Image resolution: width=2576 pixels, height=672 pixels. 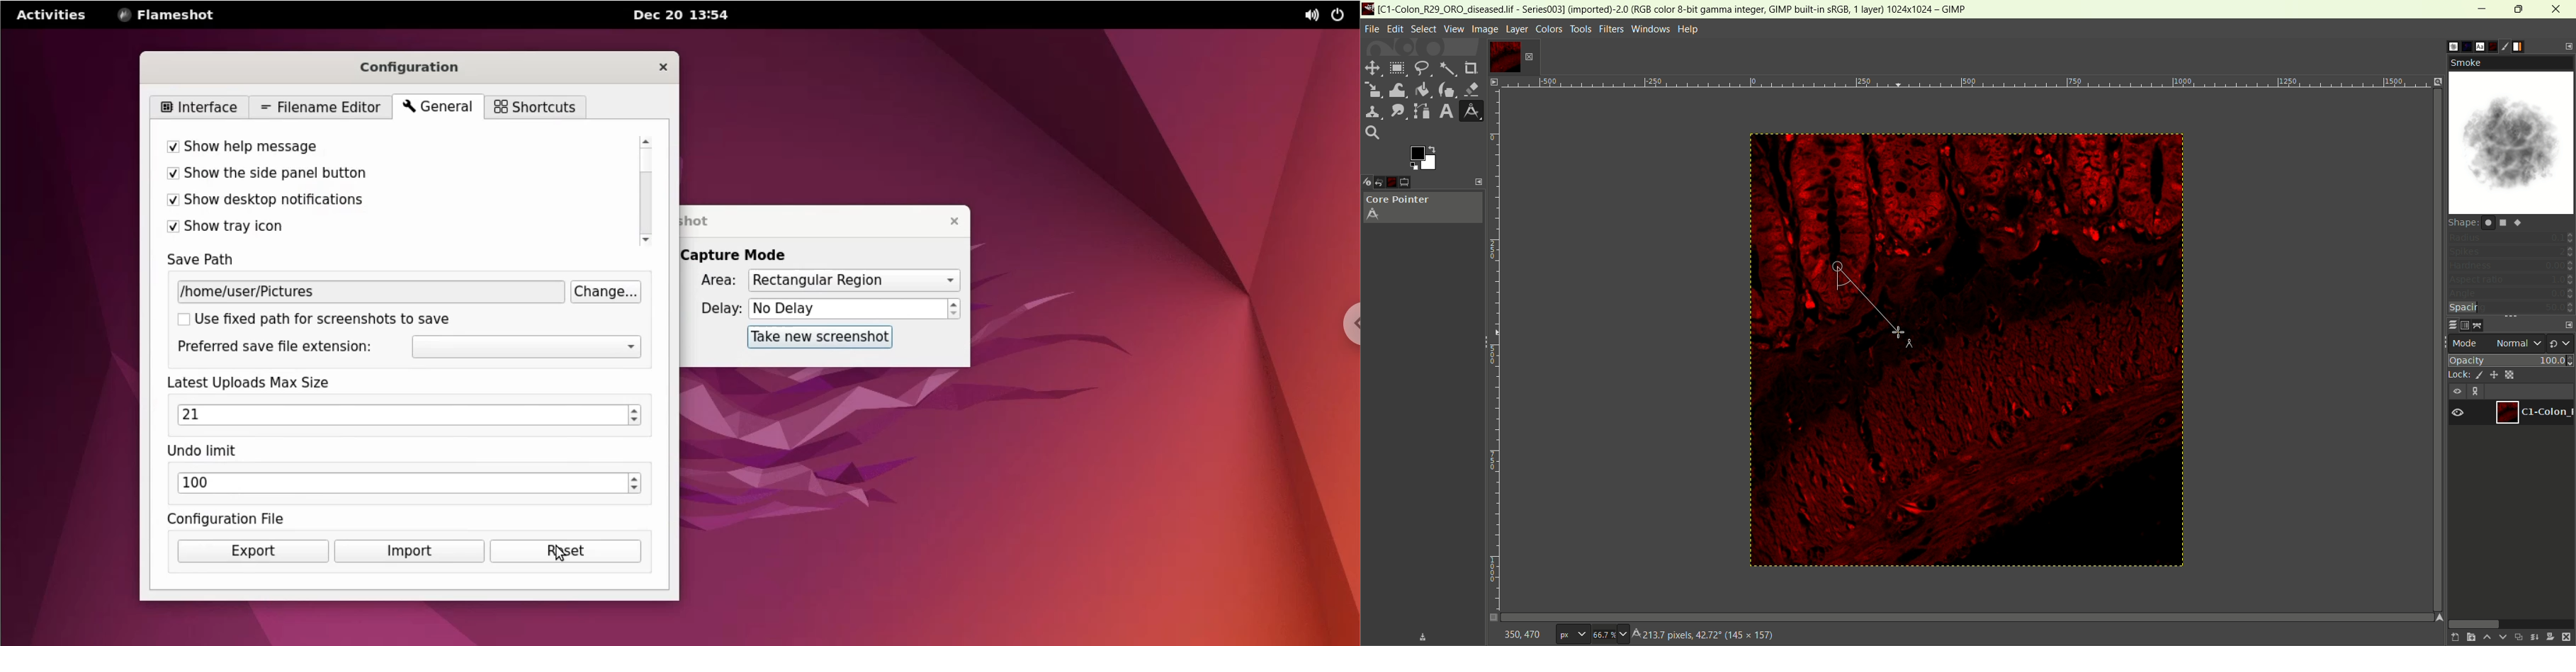 I want to click on link layer, so click(x=2477, y=392).